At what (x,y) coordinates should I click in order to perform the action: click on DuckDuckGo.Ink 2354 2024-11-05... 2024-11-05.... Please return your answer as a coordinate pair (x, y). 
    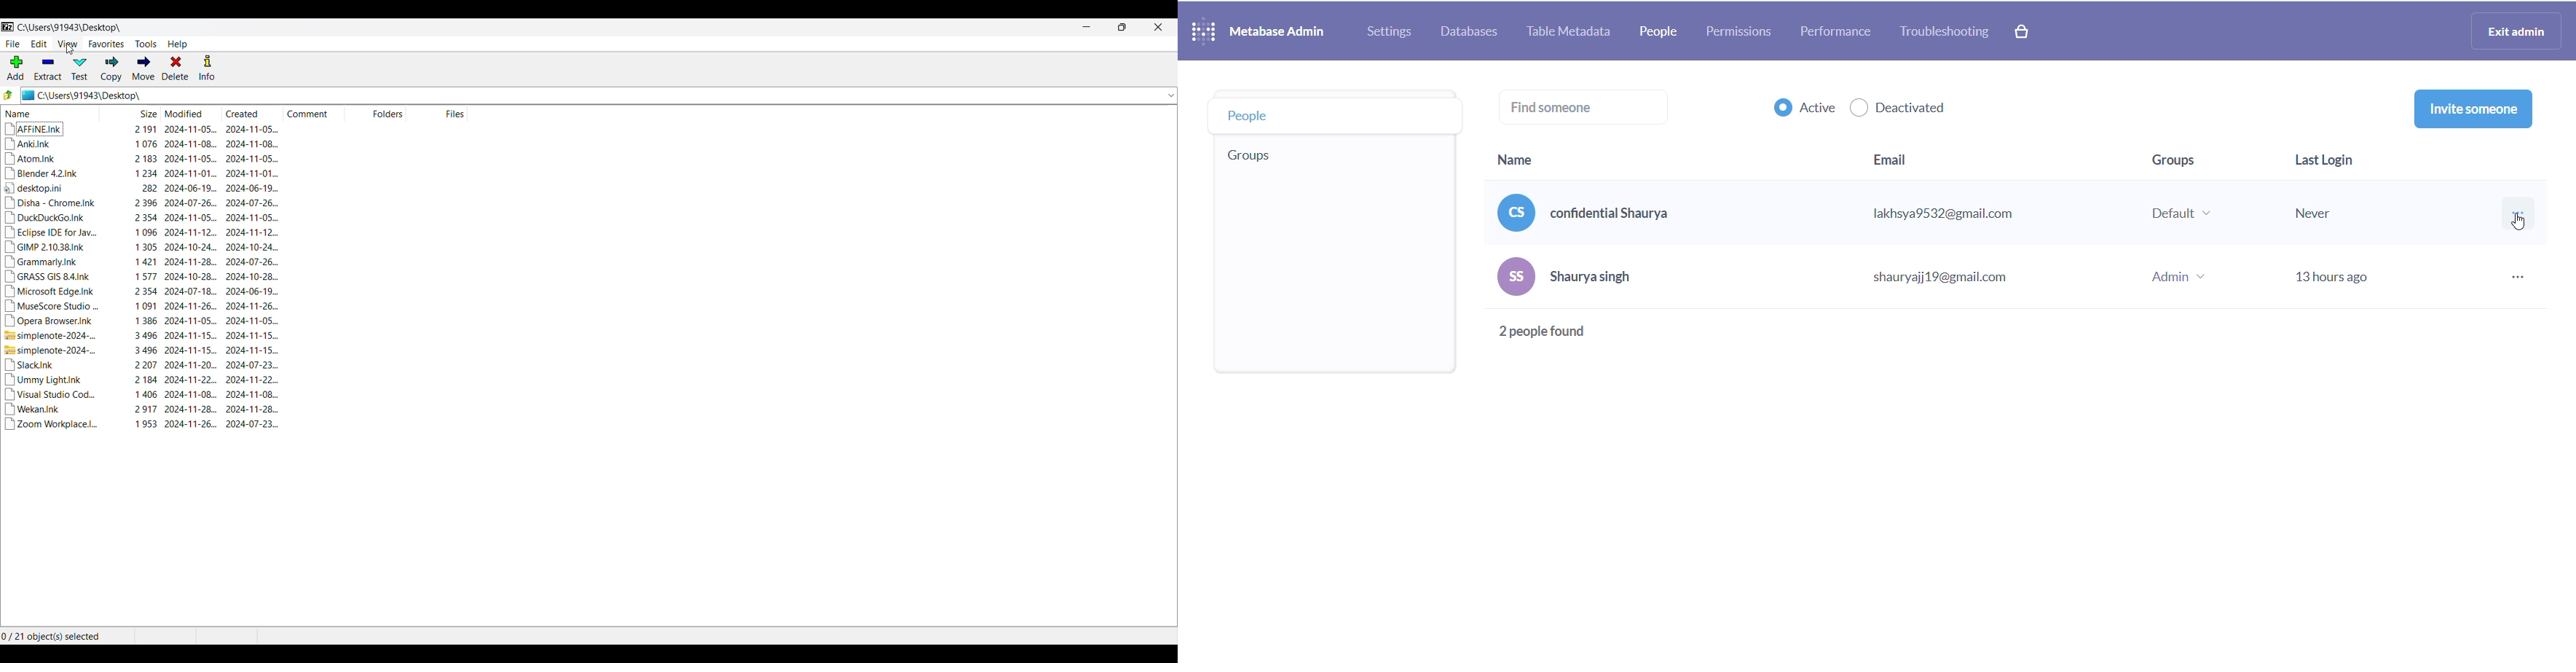
    Looking at the image, I should click on (143, 219).